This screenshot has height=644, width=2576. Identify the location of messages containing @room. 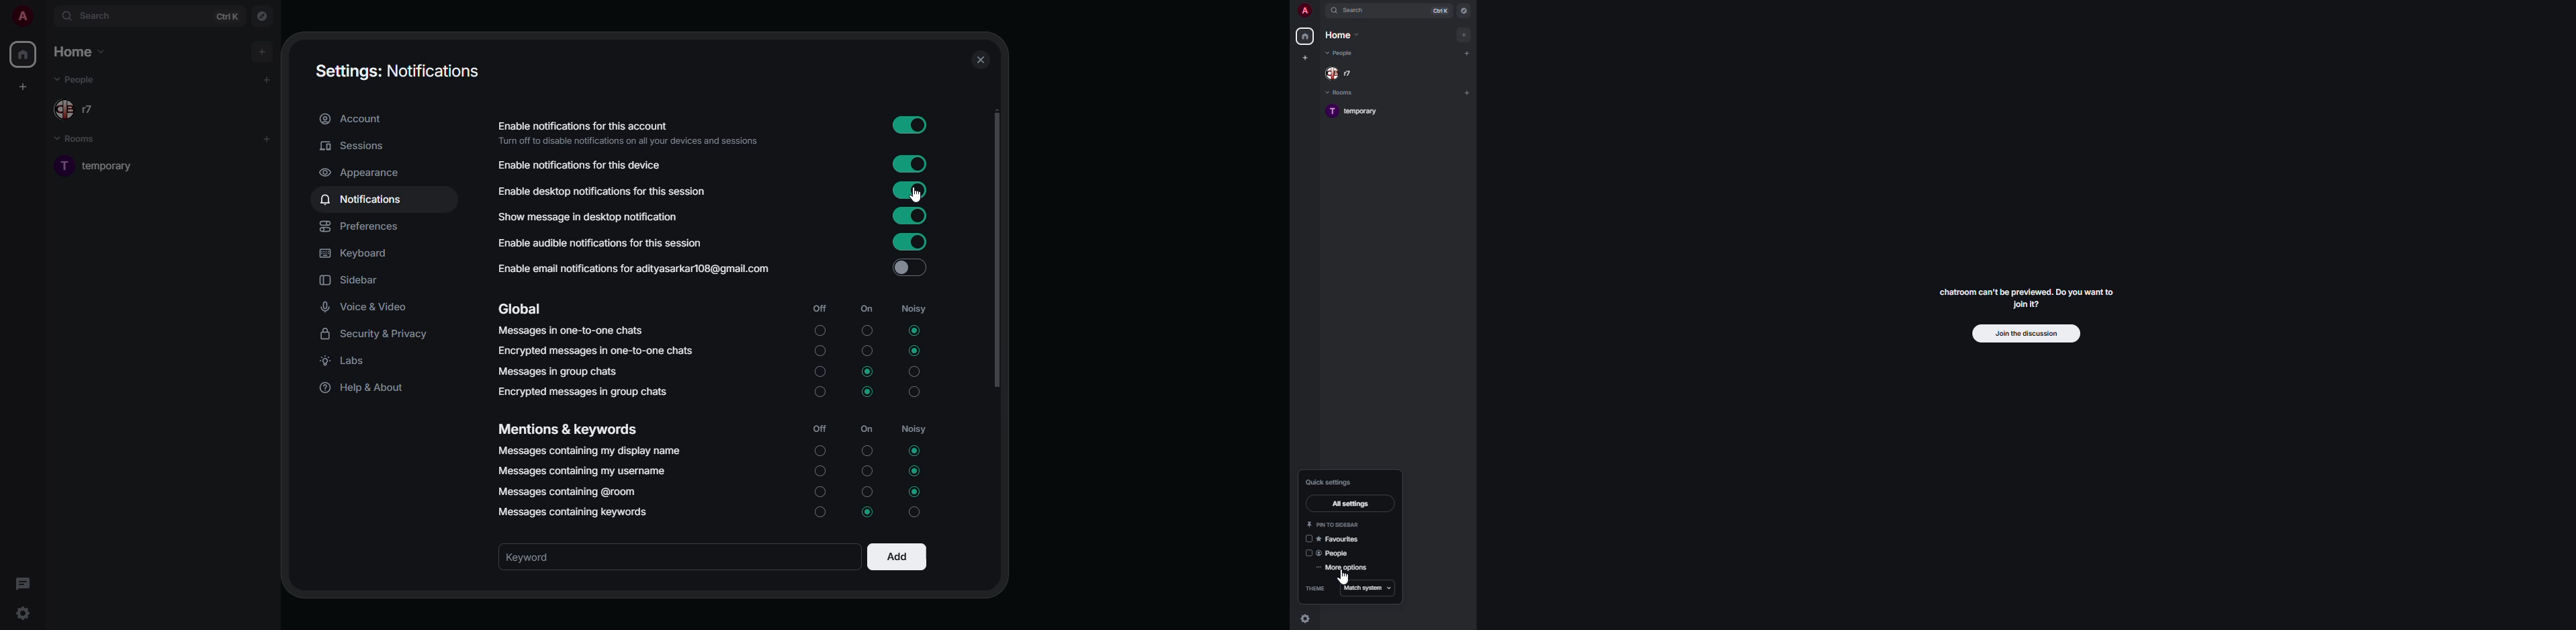
(565, 491).